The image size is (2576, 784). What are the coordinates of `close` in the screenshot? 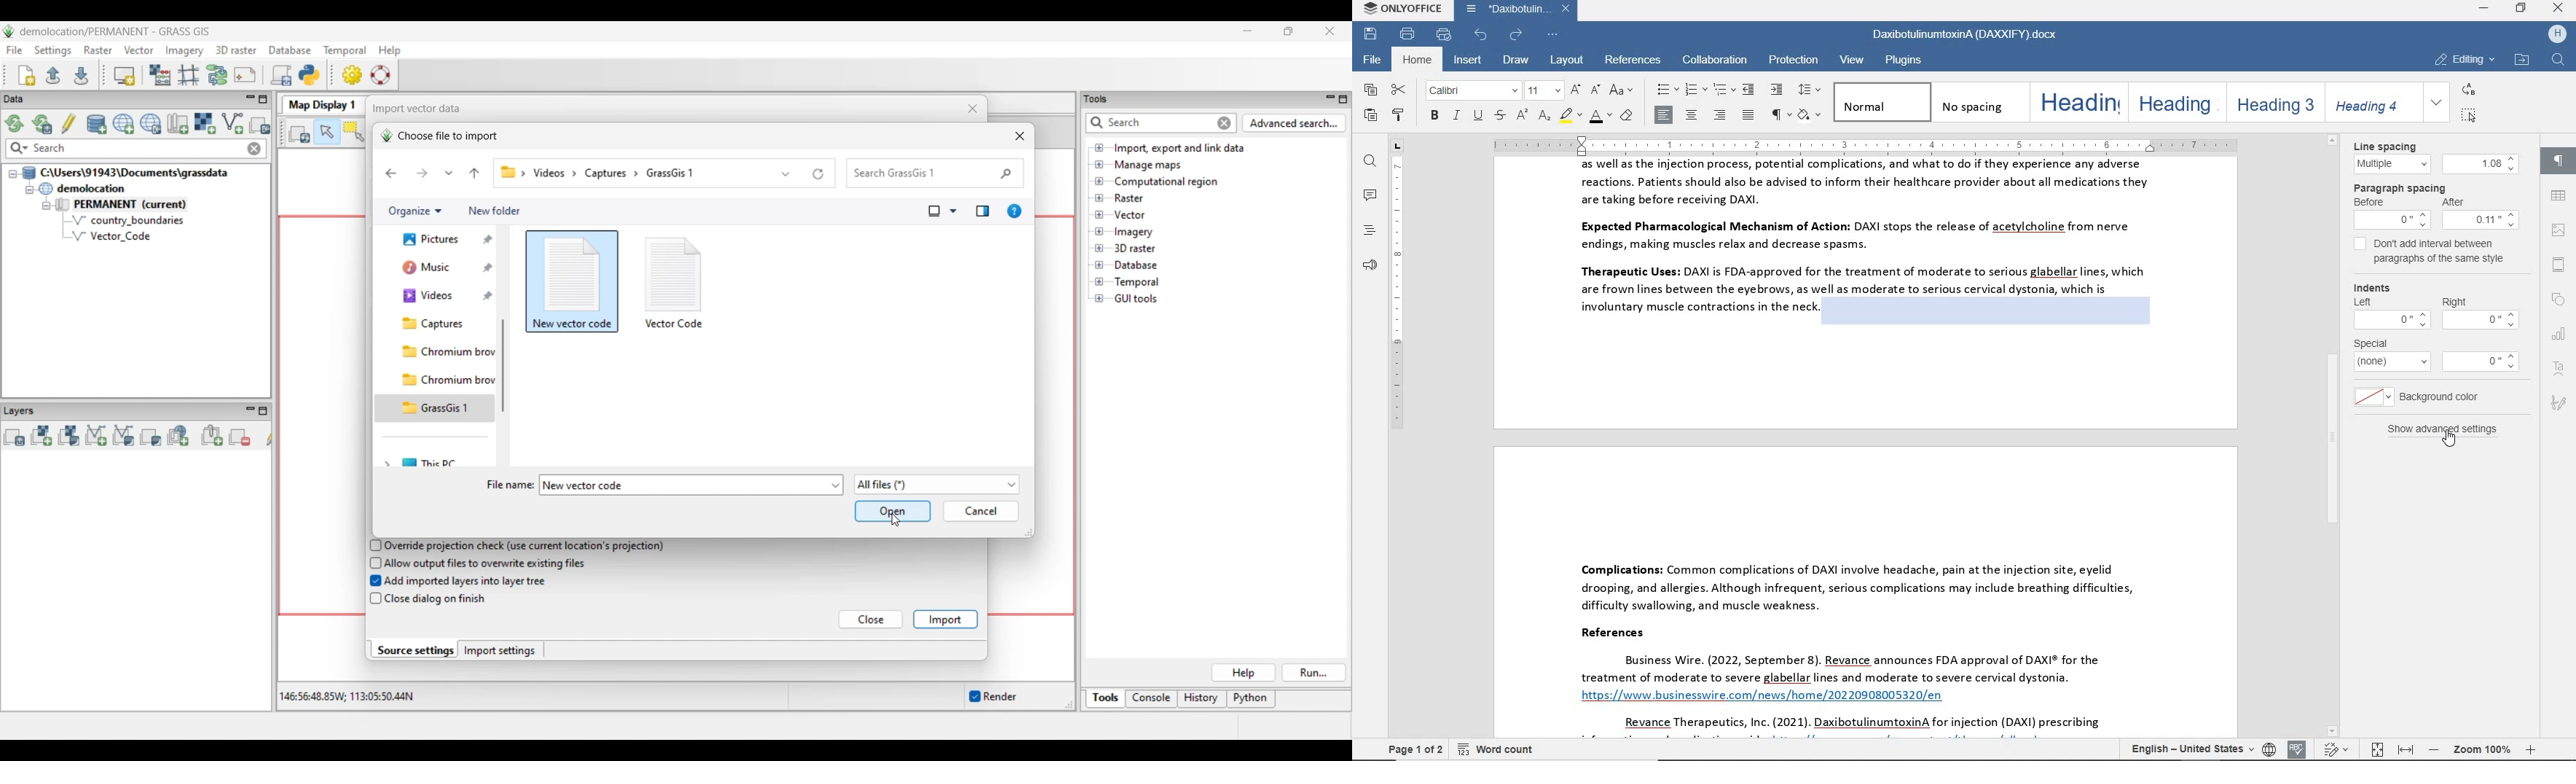 It's located at (2559, 8).